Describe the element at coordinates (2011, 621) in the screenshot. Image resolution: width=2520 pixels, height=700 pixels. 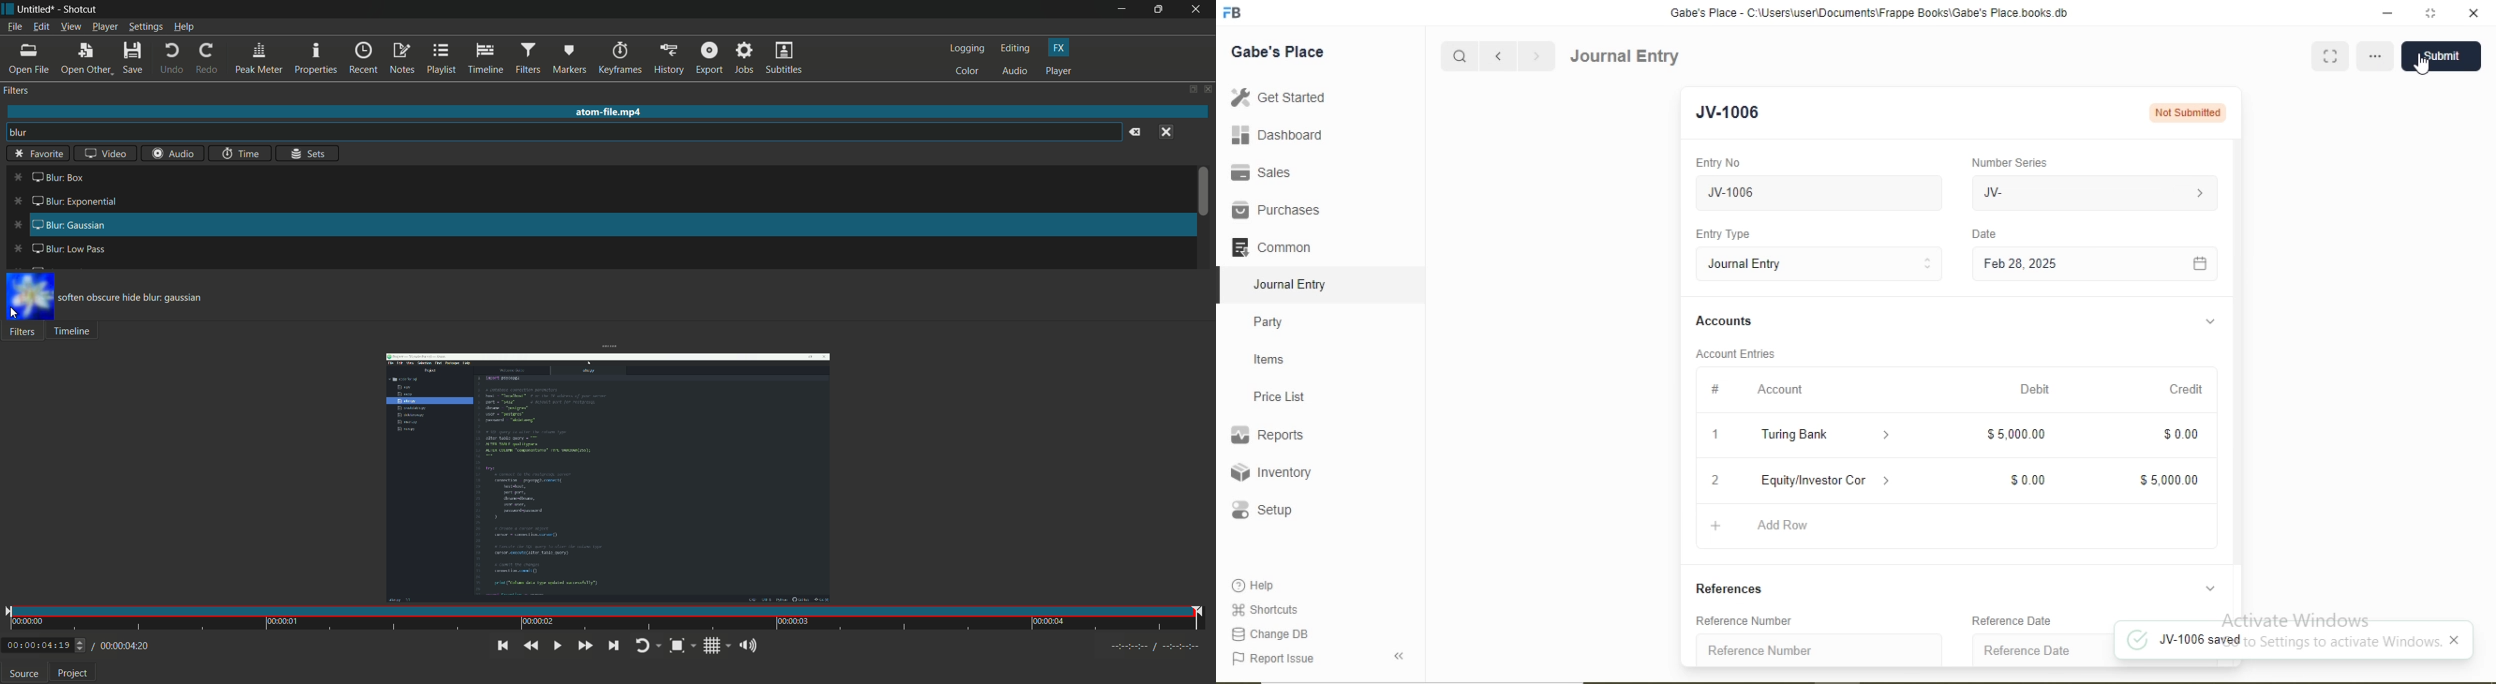
I see `Reference Date` at that location.